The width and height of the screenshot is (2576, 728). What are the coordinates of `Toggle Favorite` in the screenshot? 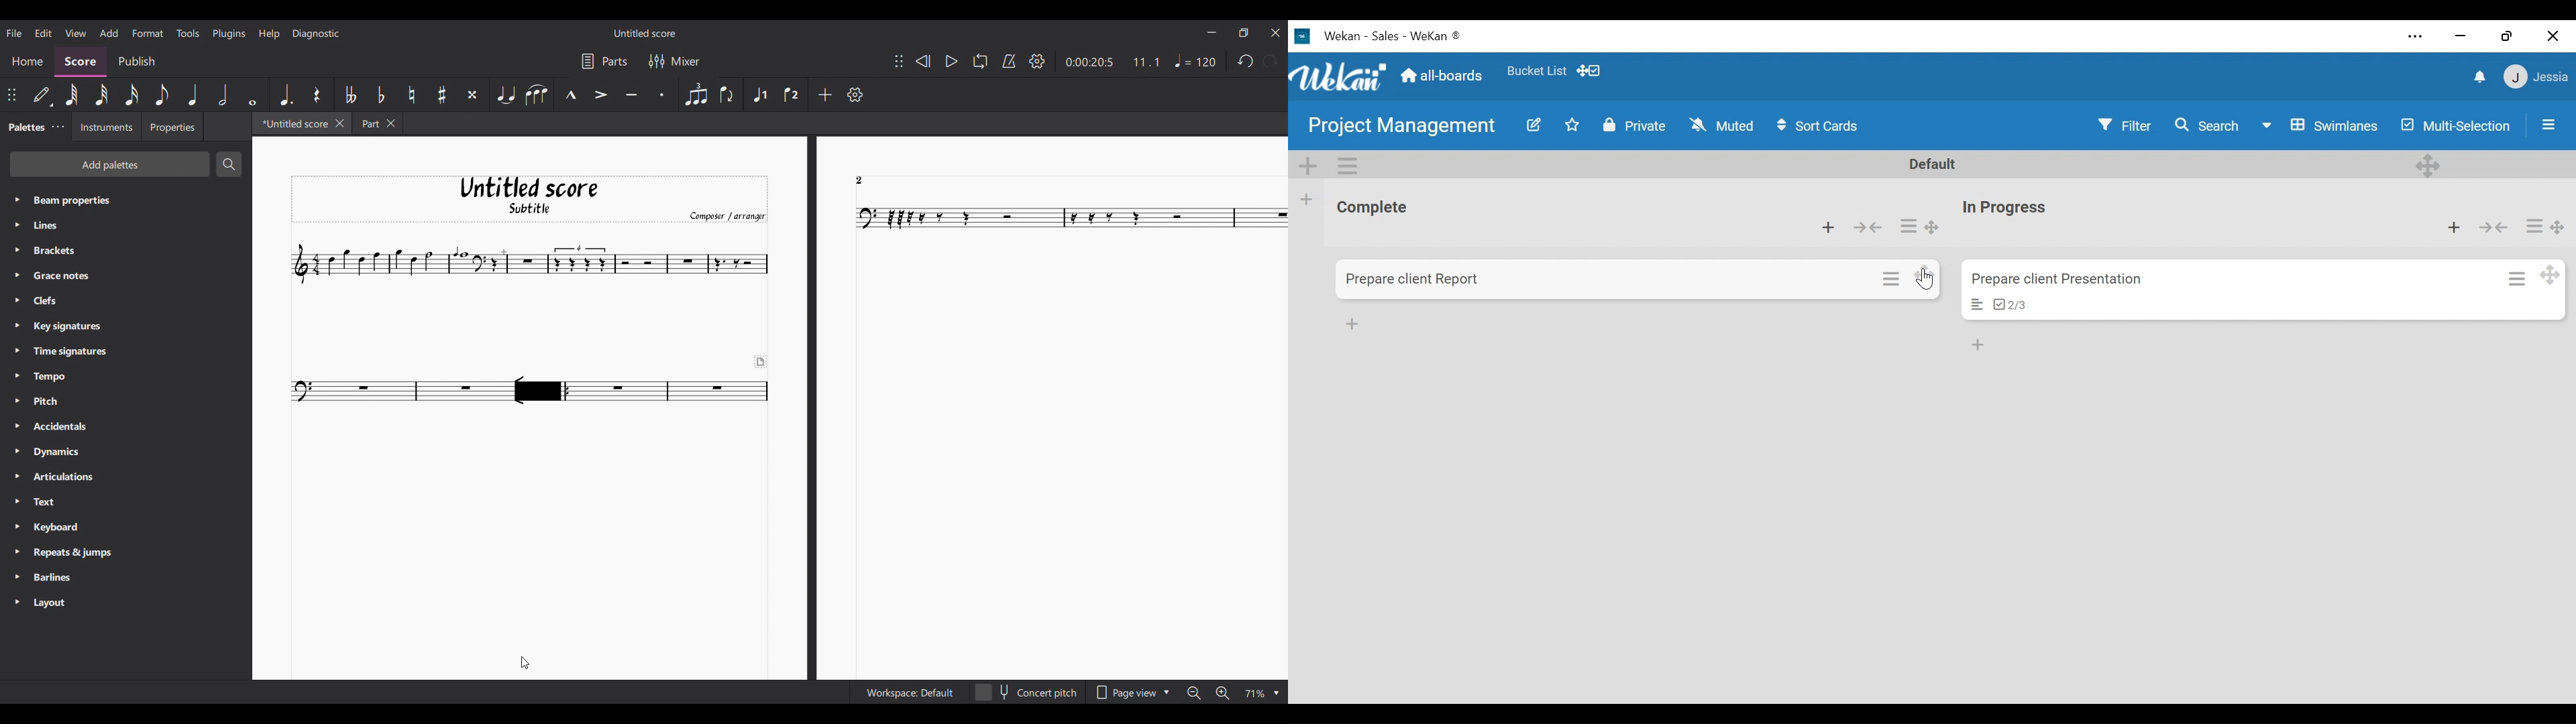 It's located at (1569, 126).